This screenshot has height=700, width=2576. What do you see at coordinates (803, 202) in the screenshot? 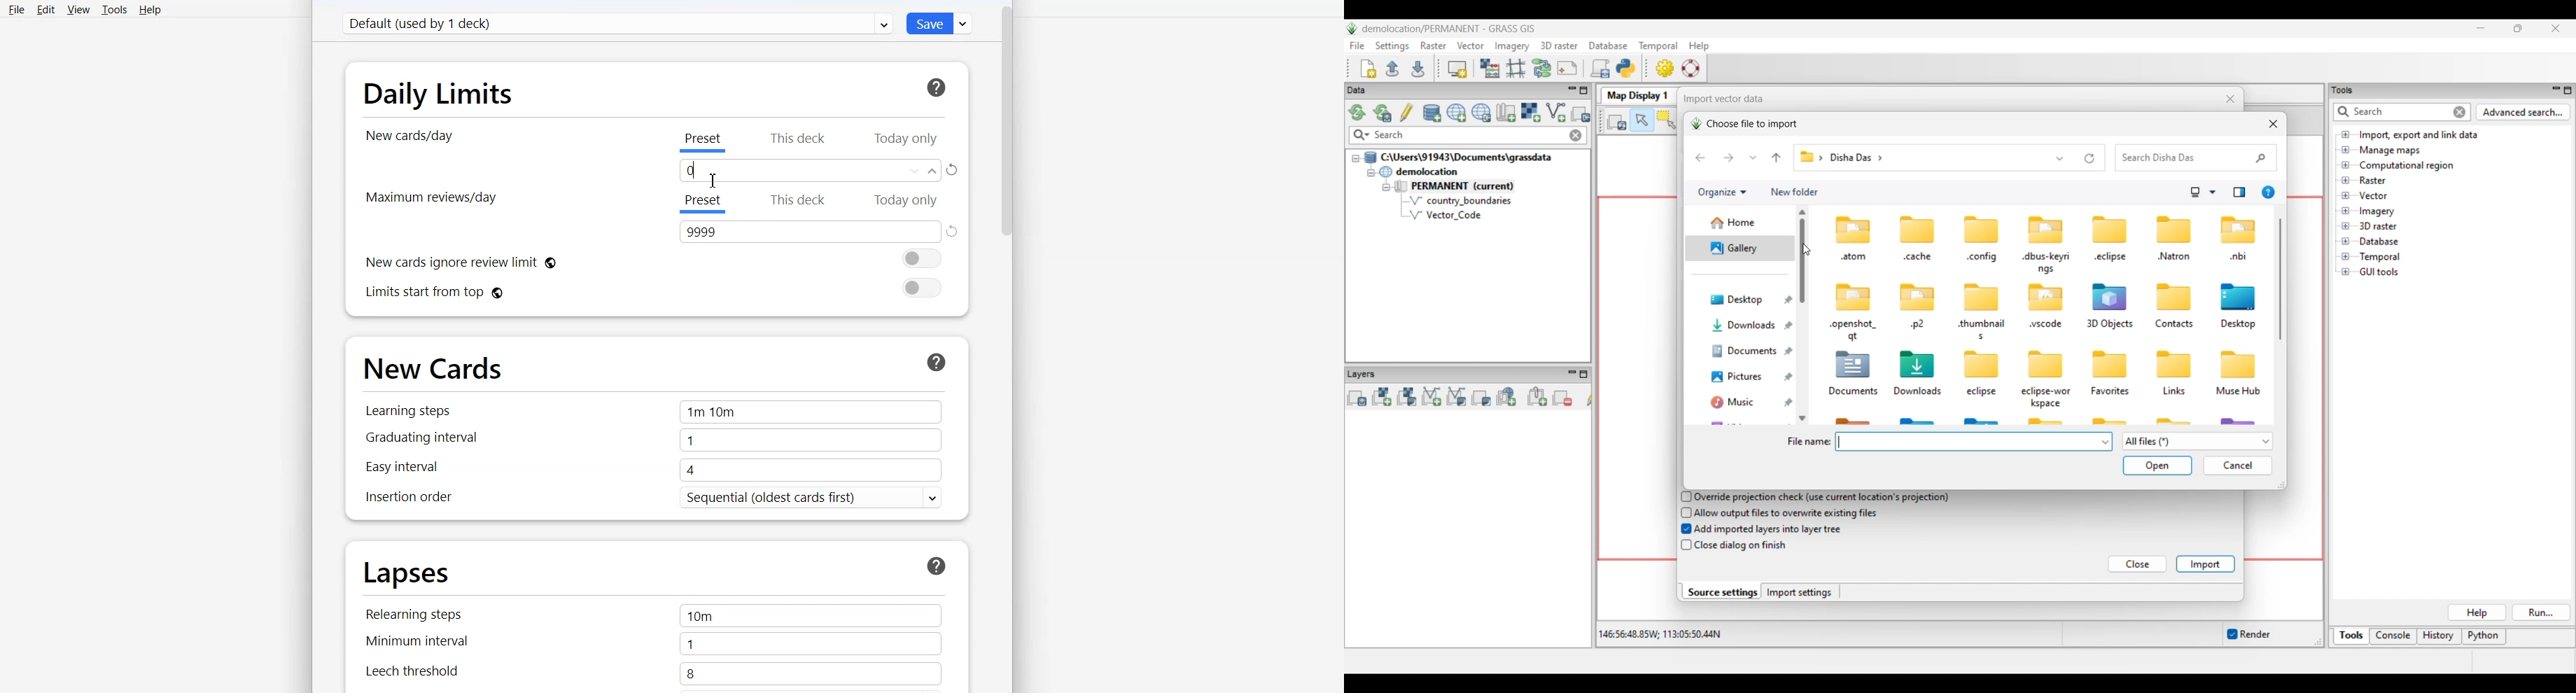
I see `This deck` at bounding box center [803, 202].